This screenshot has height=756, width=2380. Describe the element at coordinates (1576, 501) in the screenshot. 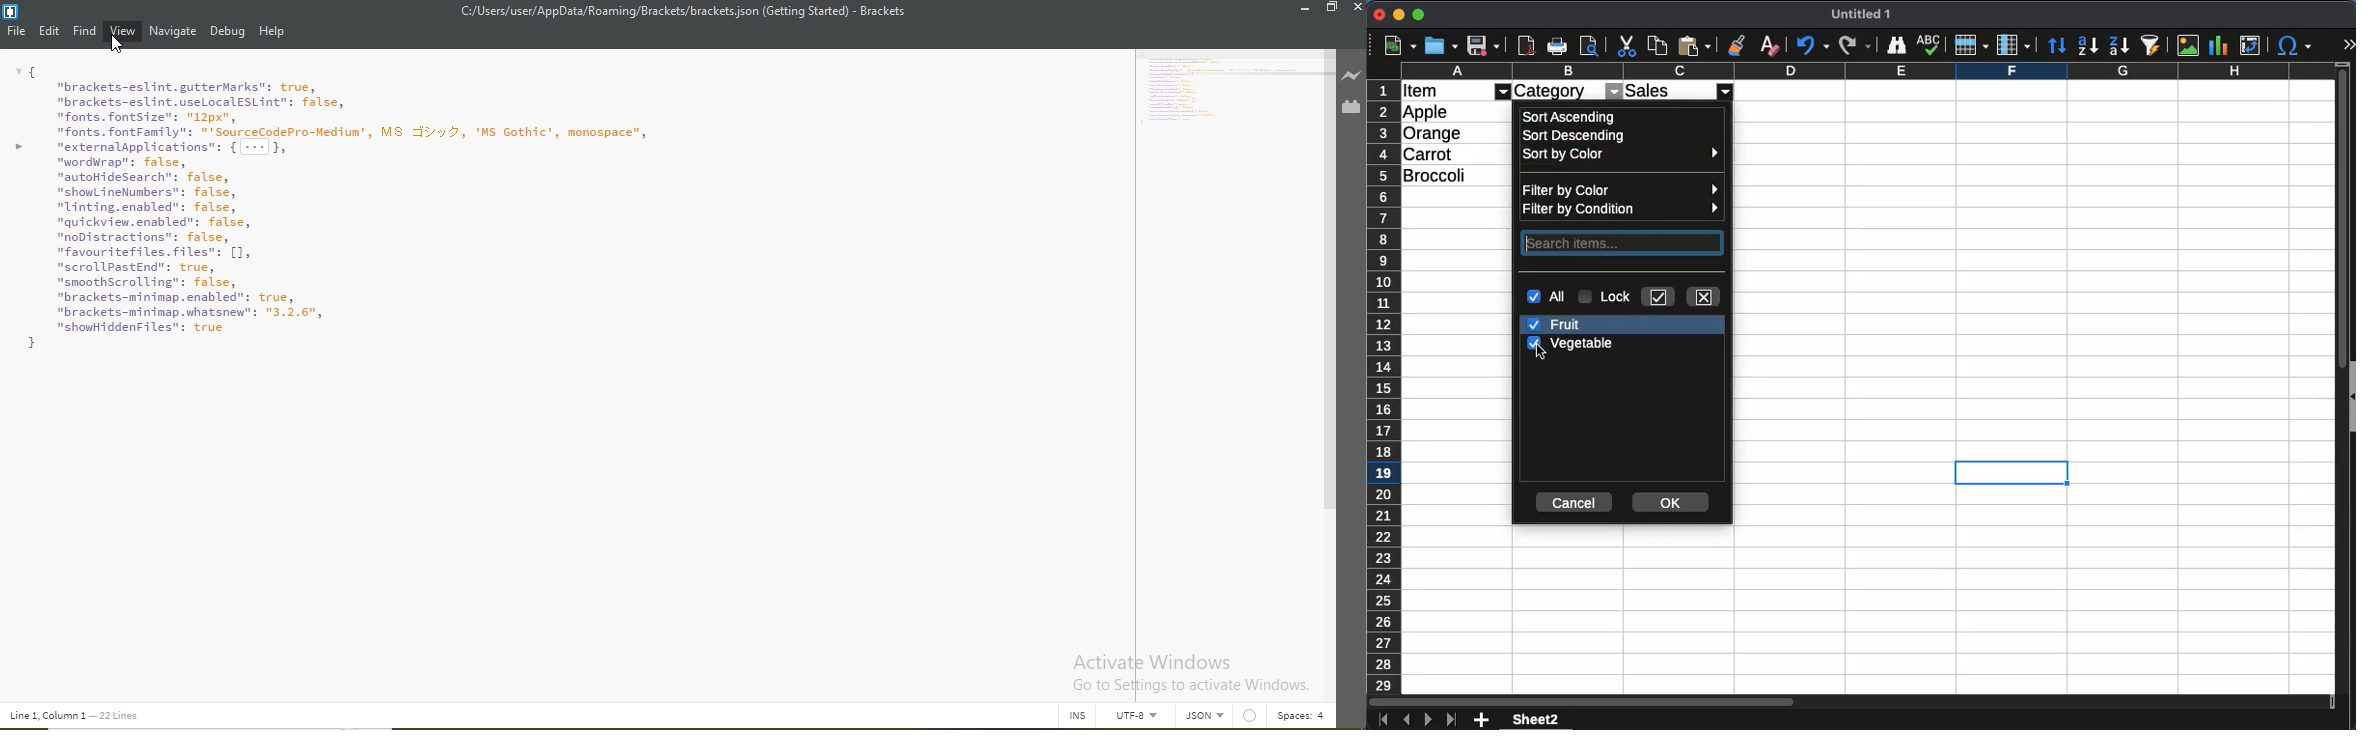

I see `cancel` at that location.